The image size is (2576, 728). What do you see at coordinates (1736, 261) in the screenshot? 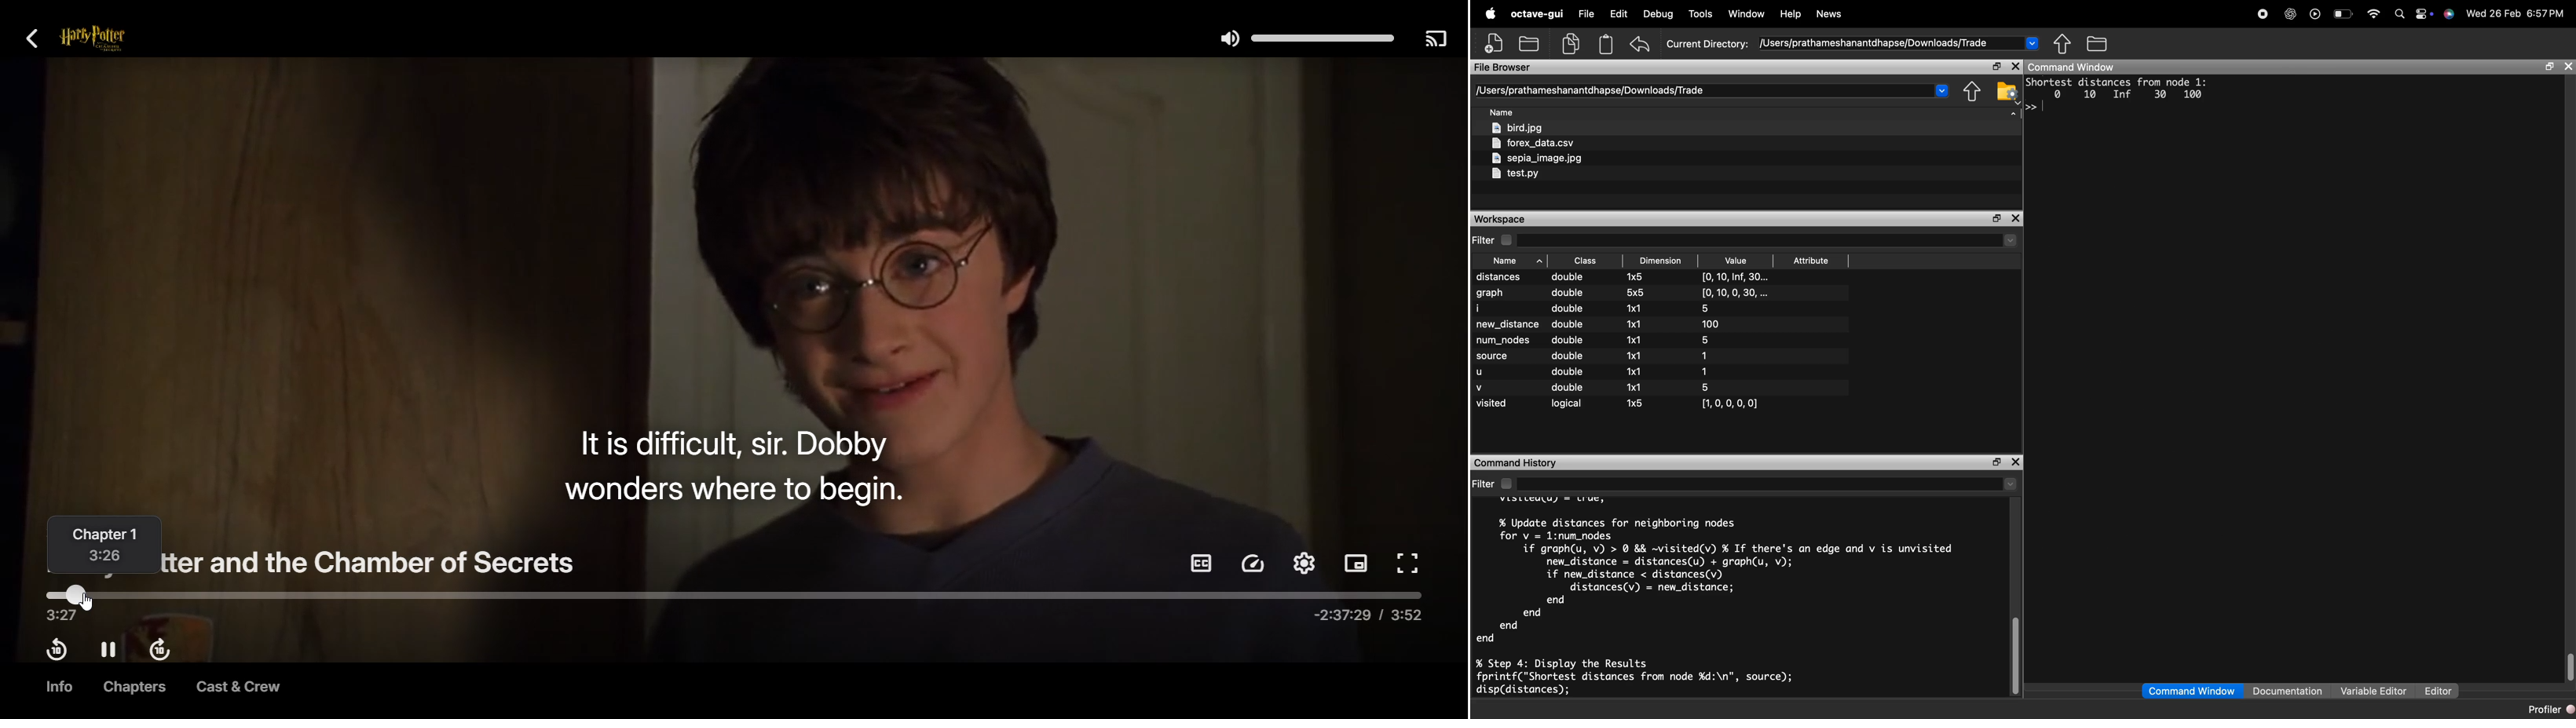
I see `sort by value` at bounding box center [1736, 261].